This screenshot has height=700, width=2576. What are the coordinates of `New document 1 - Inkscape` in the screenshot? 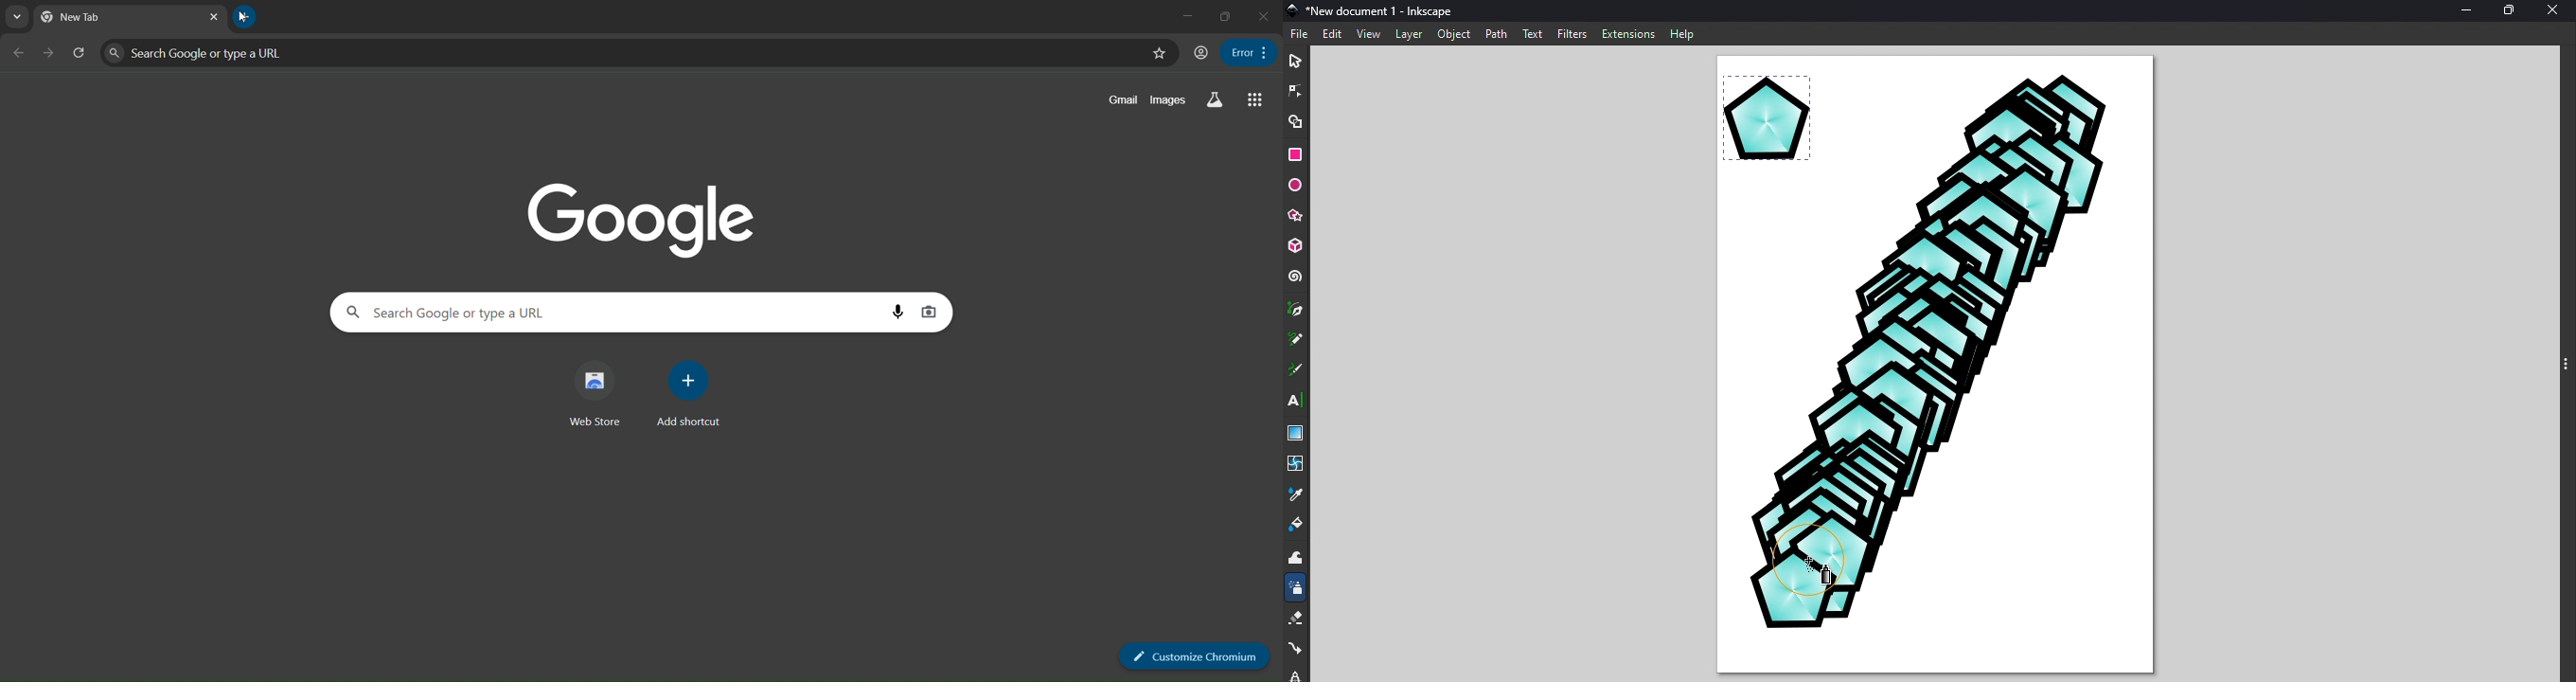 It's located at (1383, 9).